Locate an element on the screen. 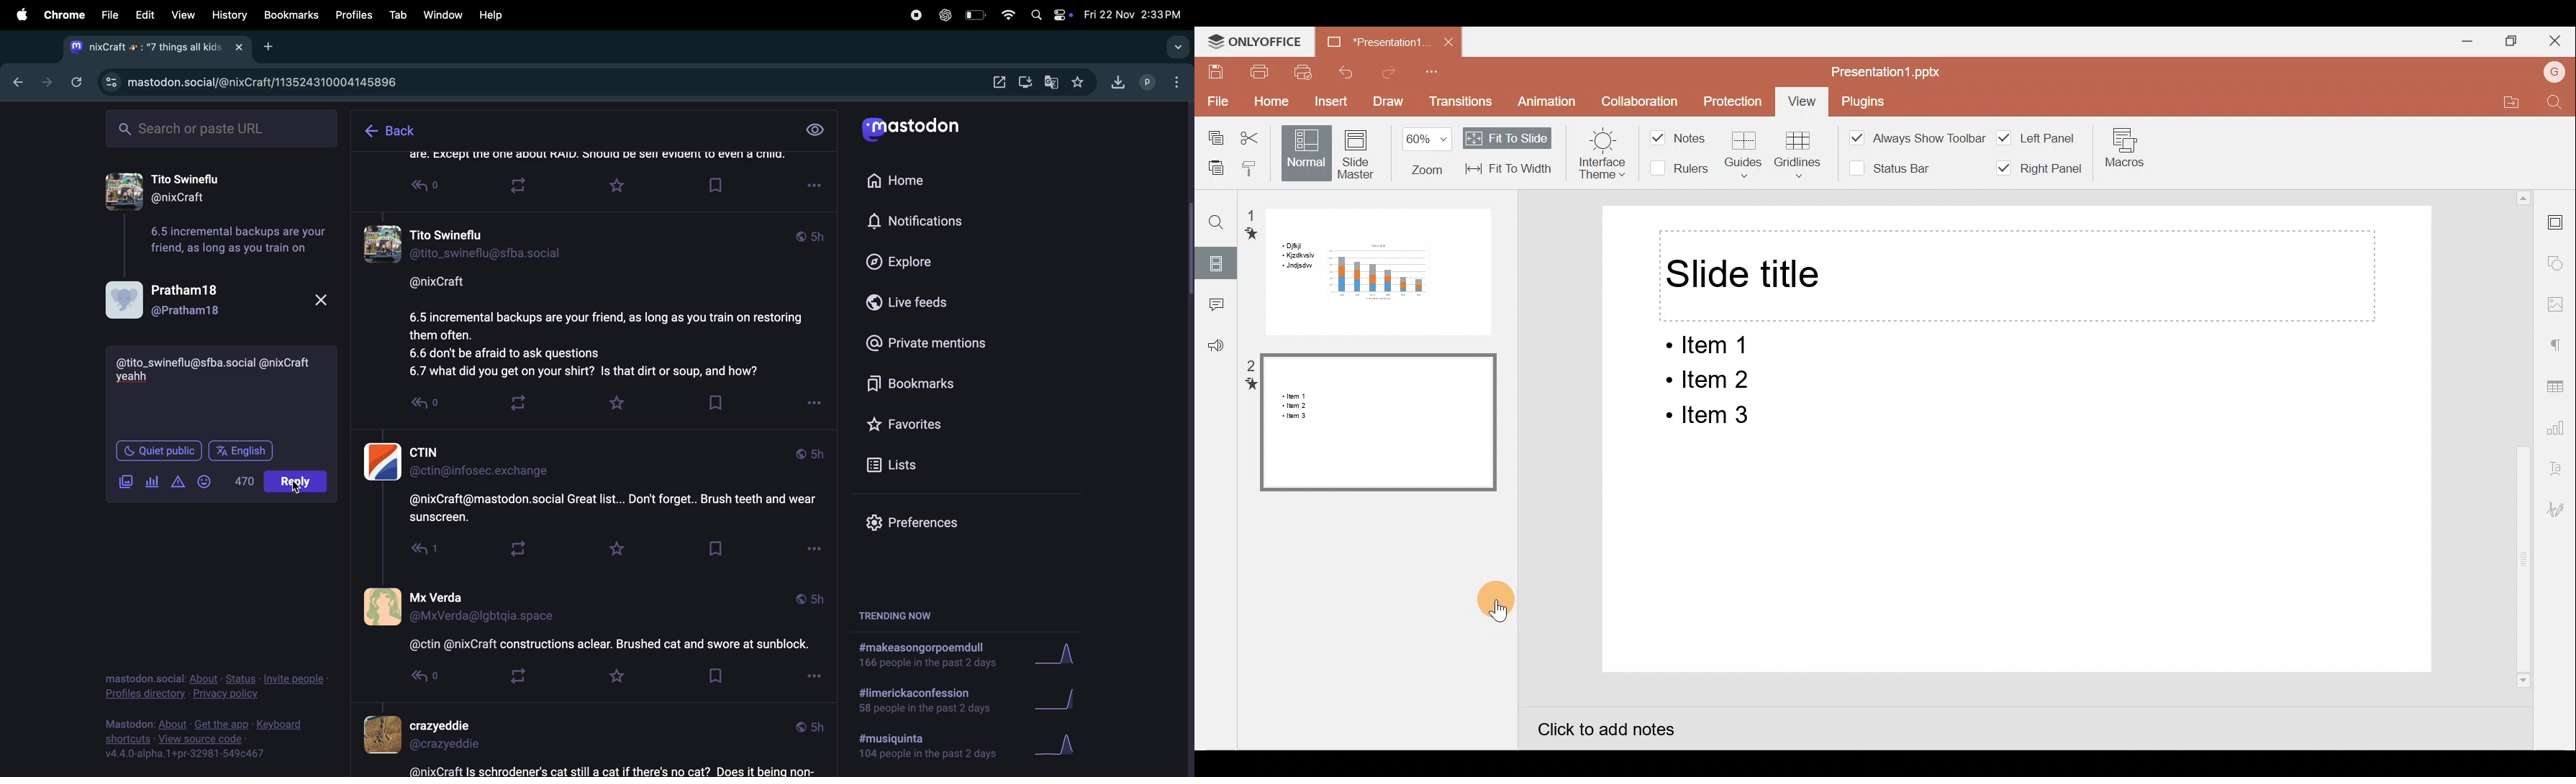 Image resolution: width=2576 pixels, height=784 pixels. Print file is located at coordinates (1251, 71).